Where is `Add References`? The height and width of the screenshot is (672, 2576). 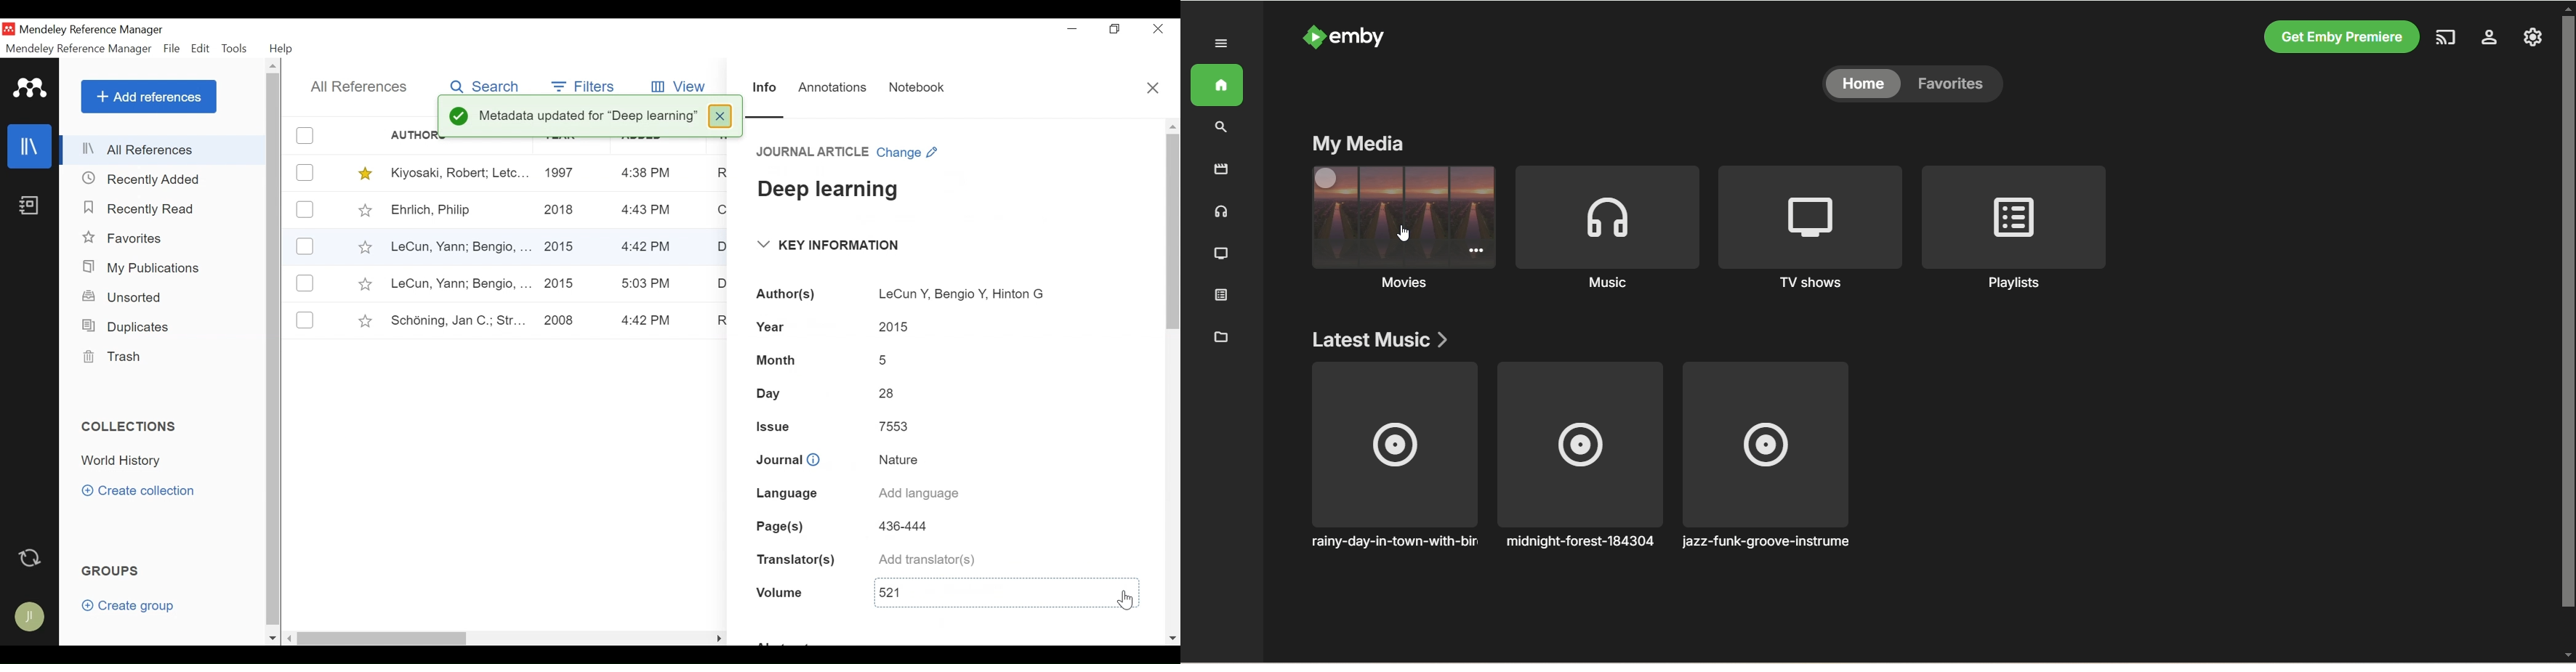
Add References is located at coordinates (149, 97).